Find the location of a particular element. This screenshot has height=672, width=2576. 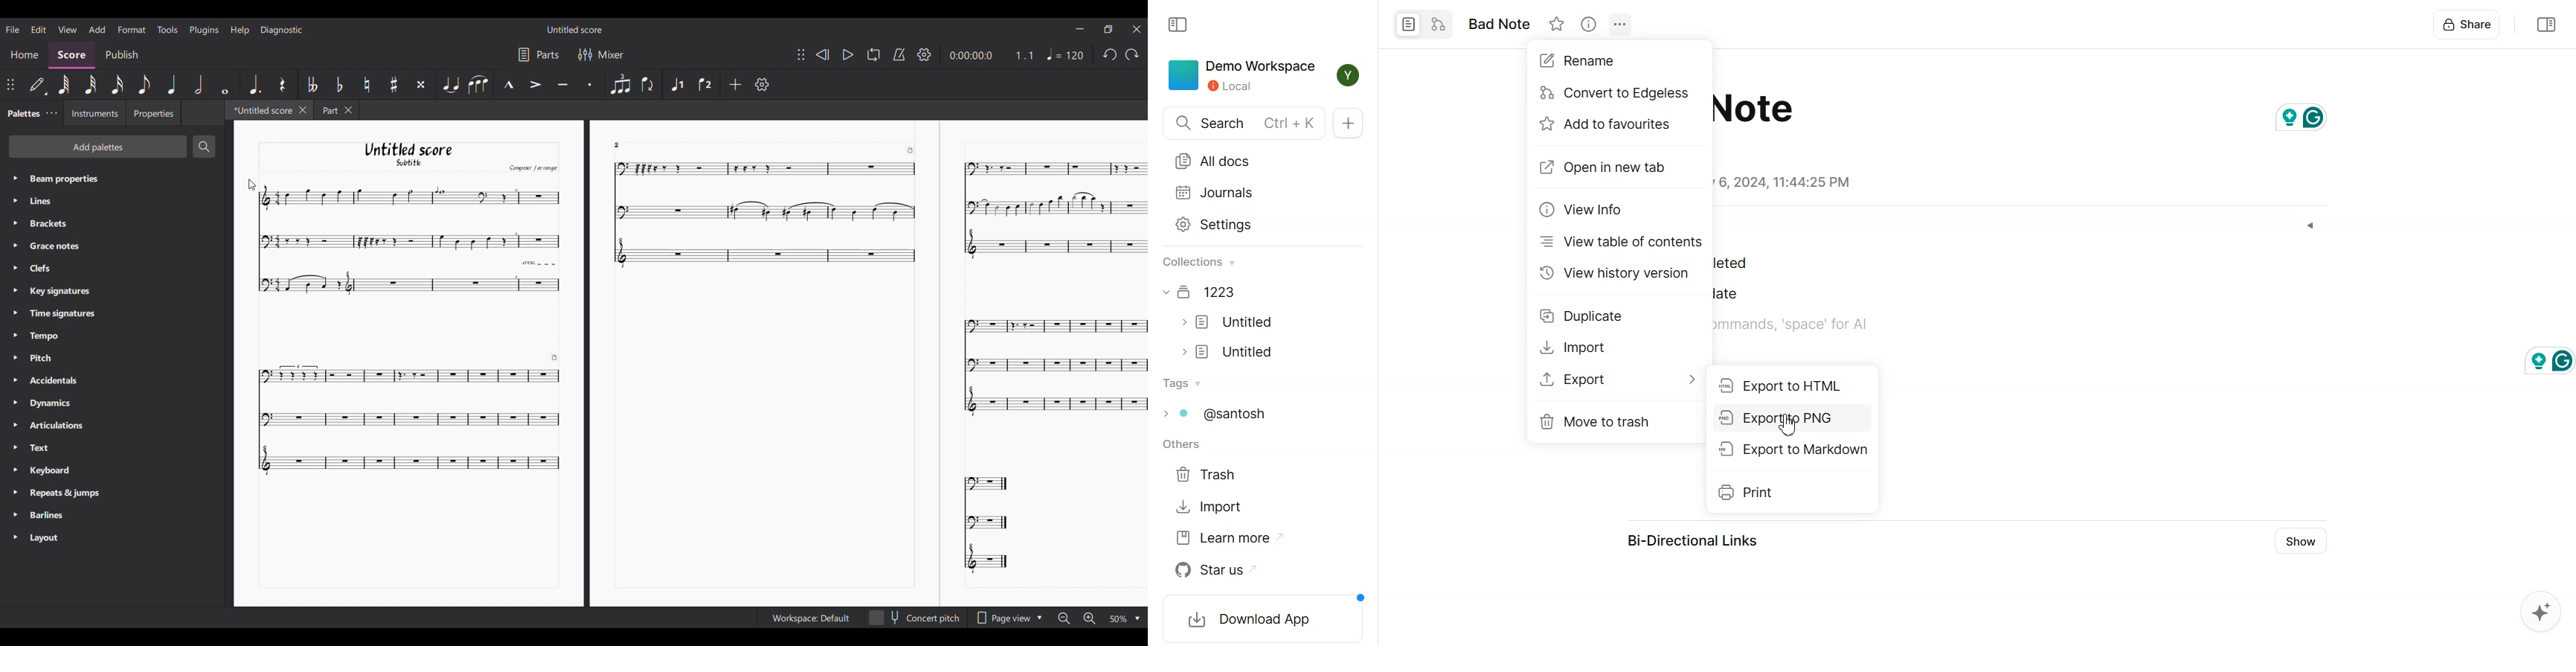

Untitled score
Subtitle is located at coordinates (407, 155).